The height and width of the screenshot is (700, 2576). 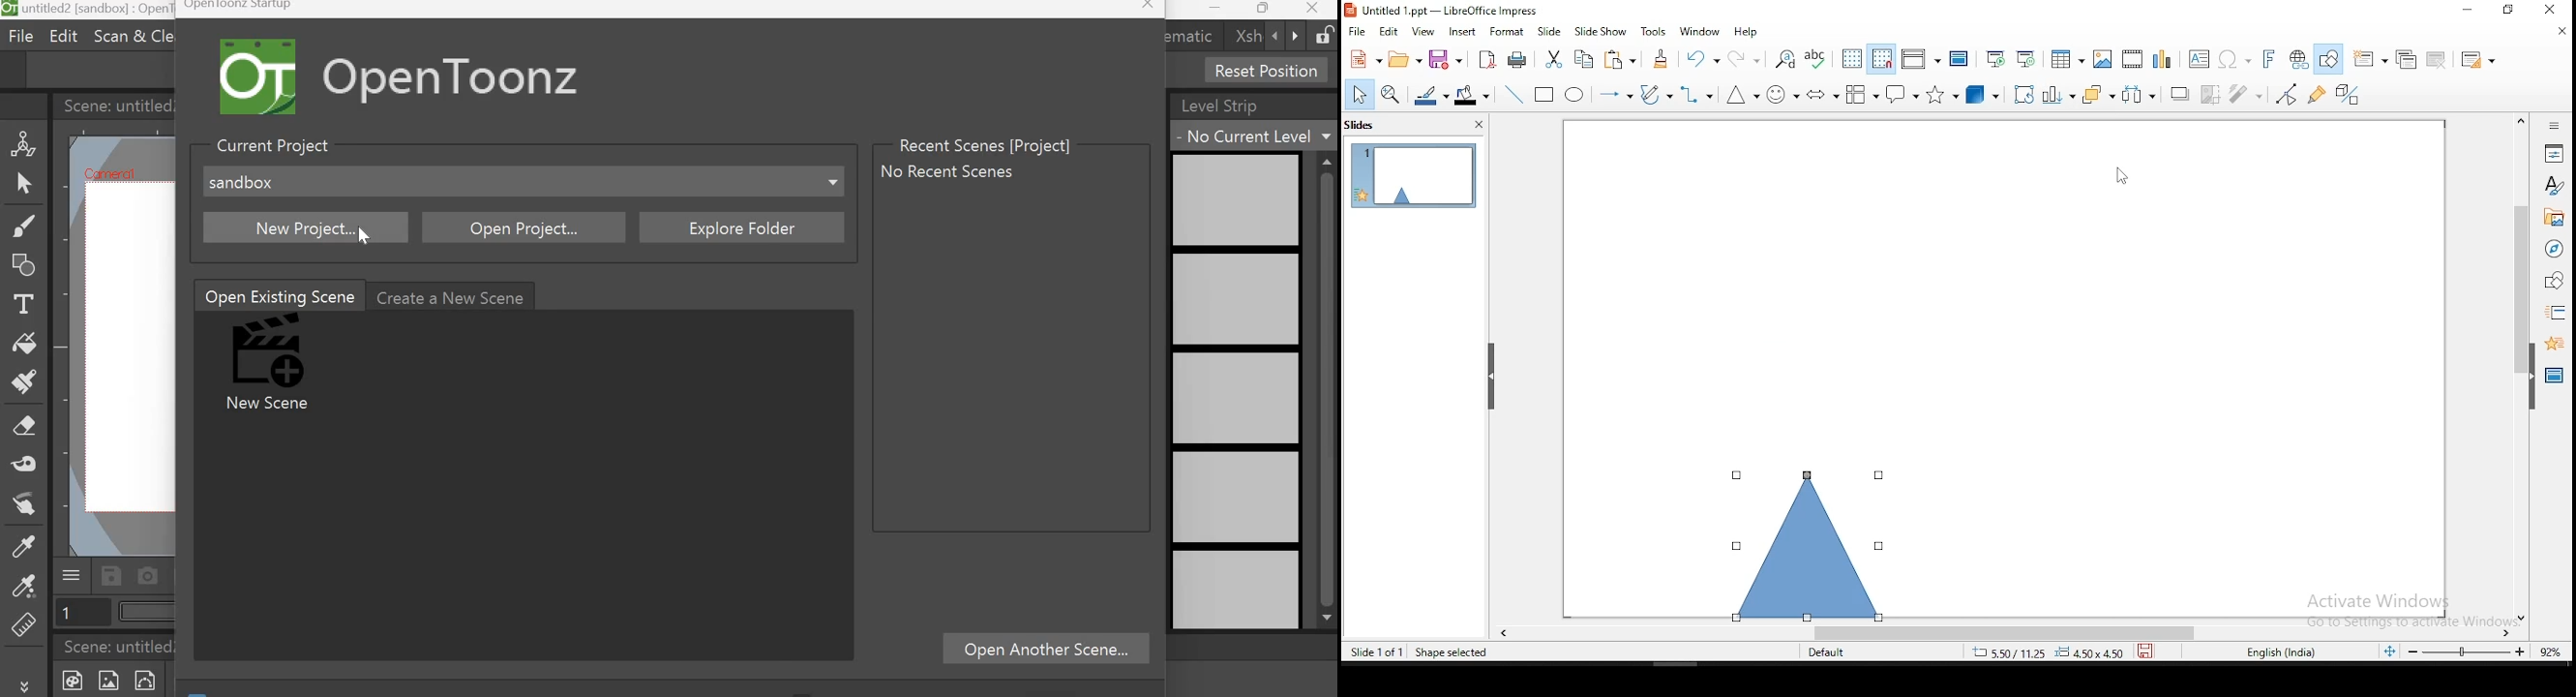 I want to click on show draw functions, so click(x=2327, y=60).